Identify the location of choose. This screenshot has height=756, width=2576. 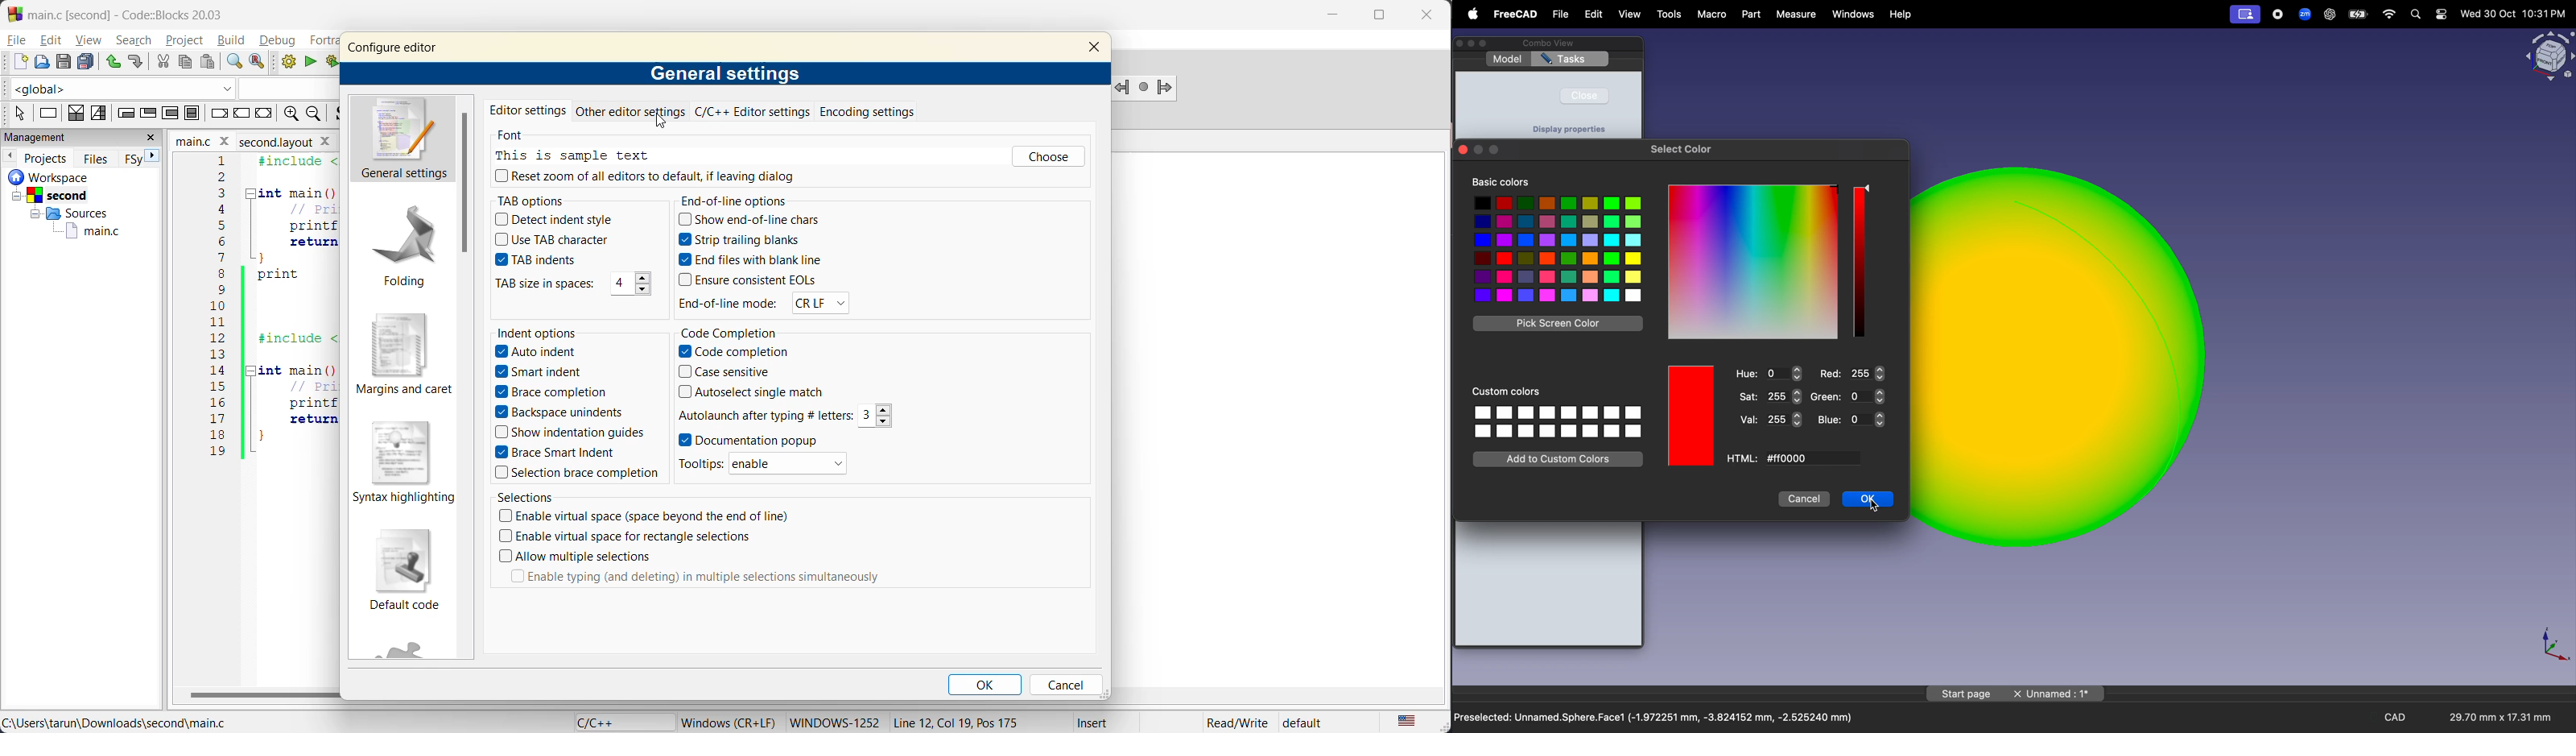
(1048, 155).